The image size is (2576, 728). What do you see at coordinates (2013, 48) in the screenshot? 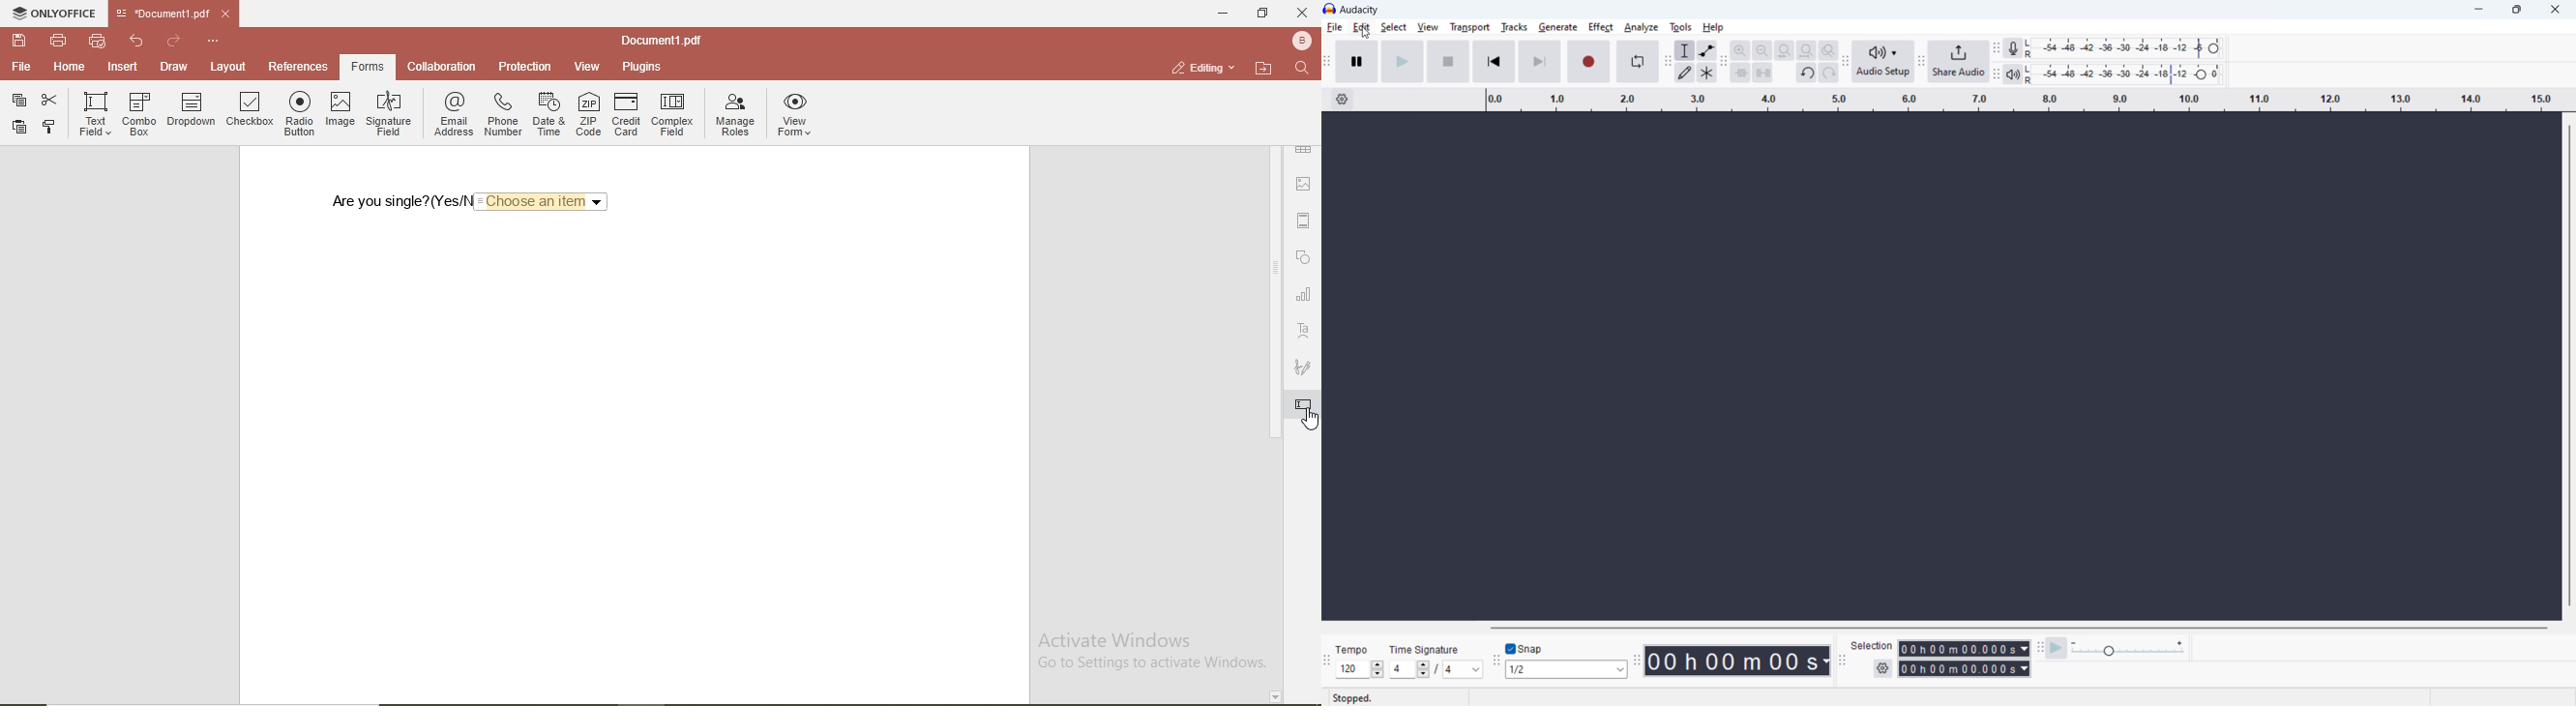
I see `recording meter` at bounding box center [2013, 48].